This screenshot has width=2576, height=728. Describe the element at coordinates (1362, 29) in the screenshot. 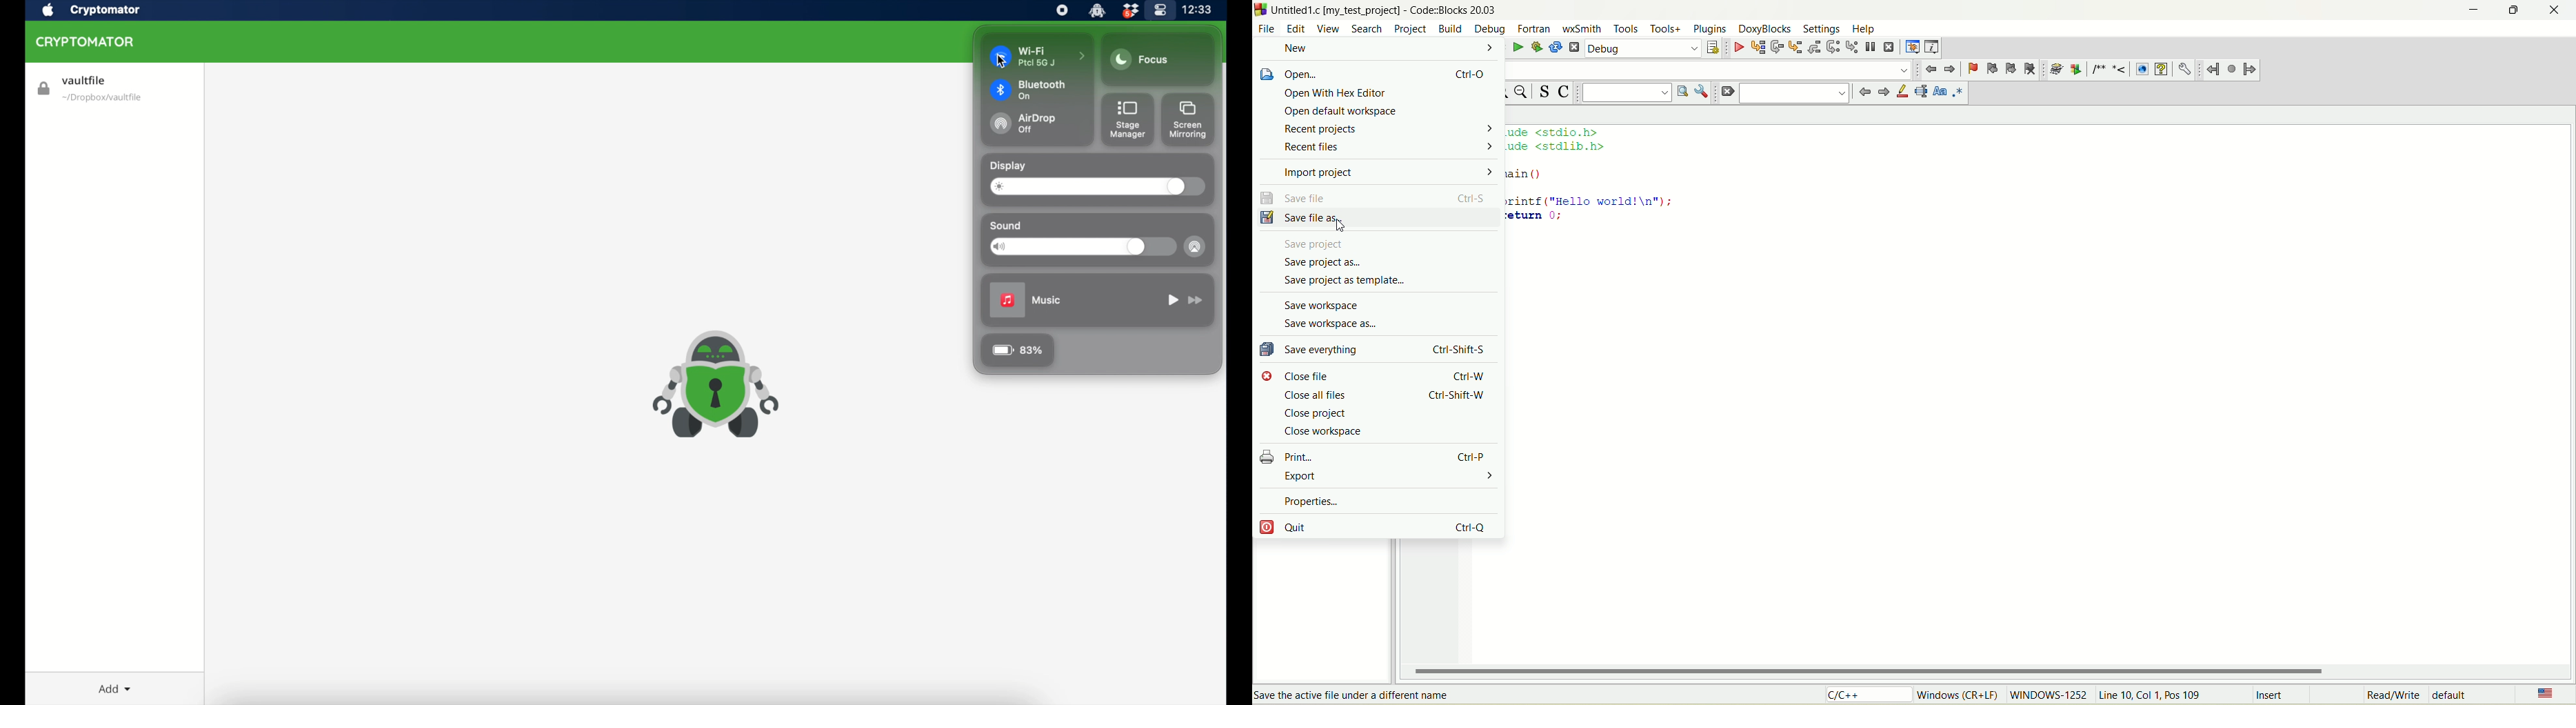

I see `search` at that location.